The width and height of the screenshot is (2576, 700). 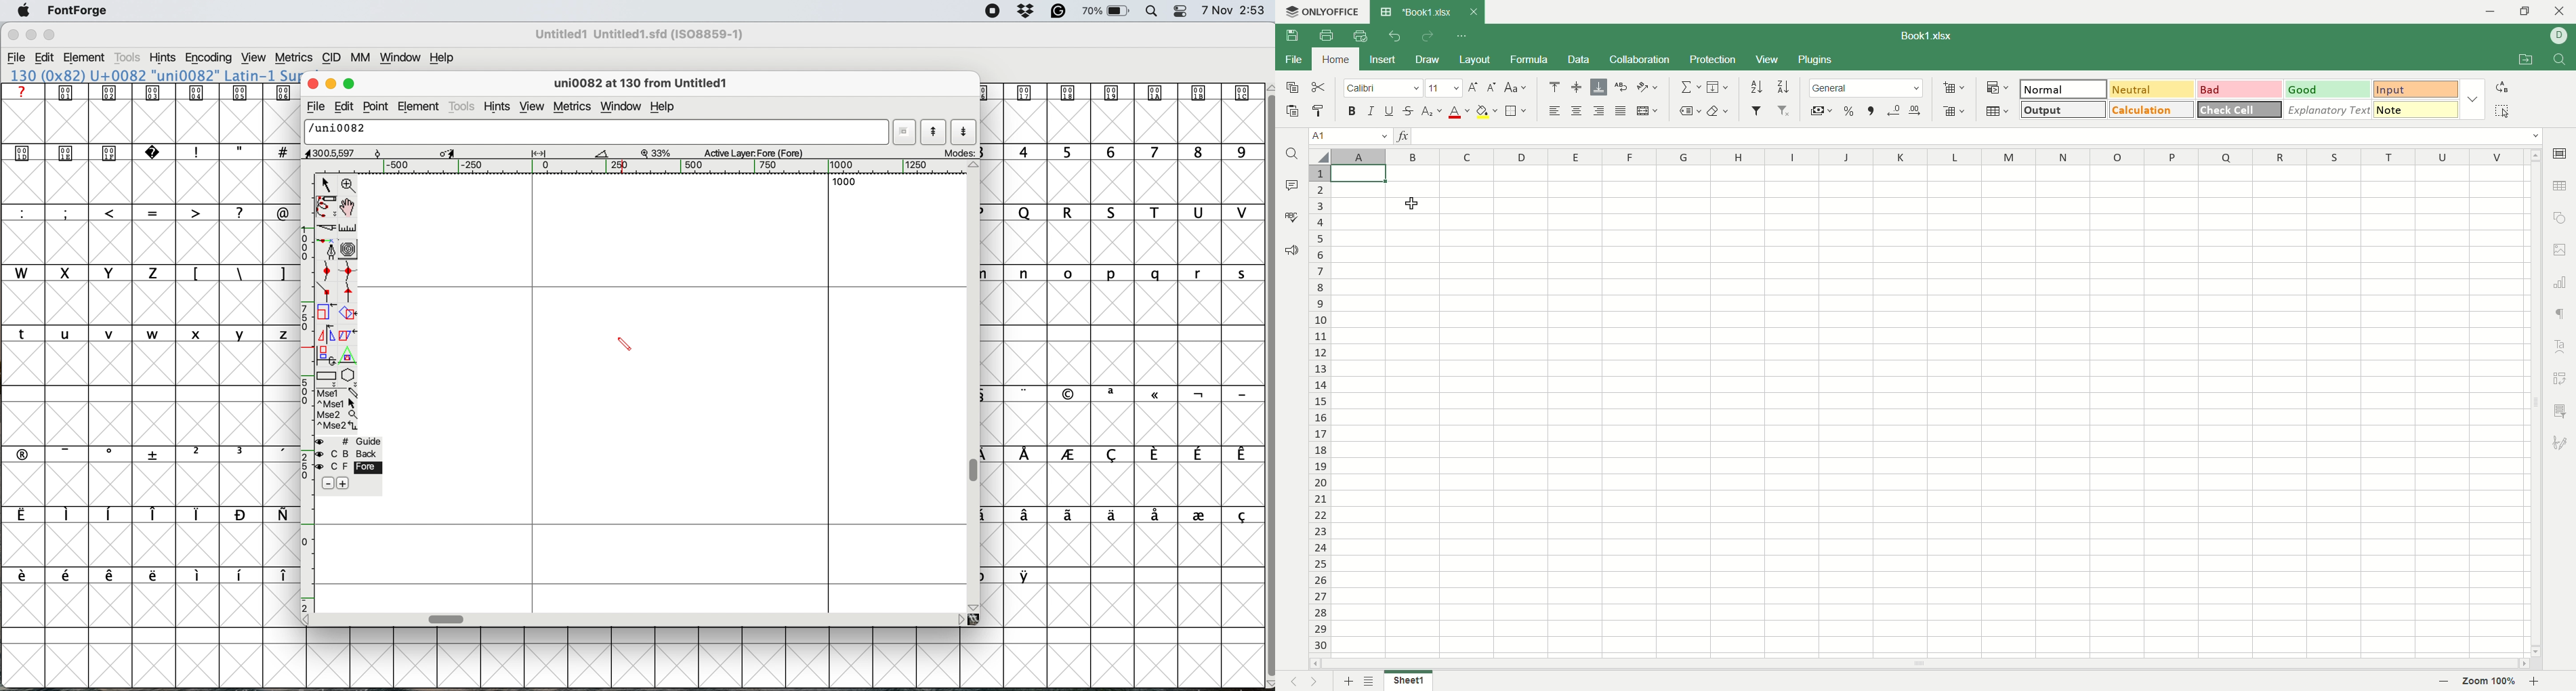 I want to click on select all, so click(x=2502, y=110).